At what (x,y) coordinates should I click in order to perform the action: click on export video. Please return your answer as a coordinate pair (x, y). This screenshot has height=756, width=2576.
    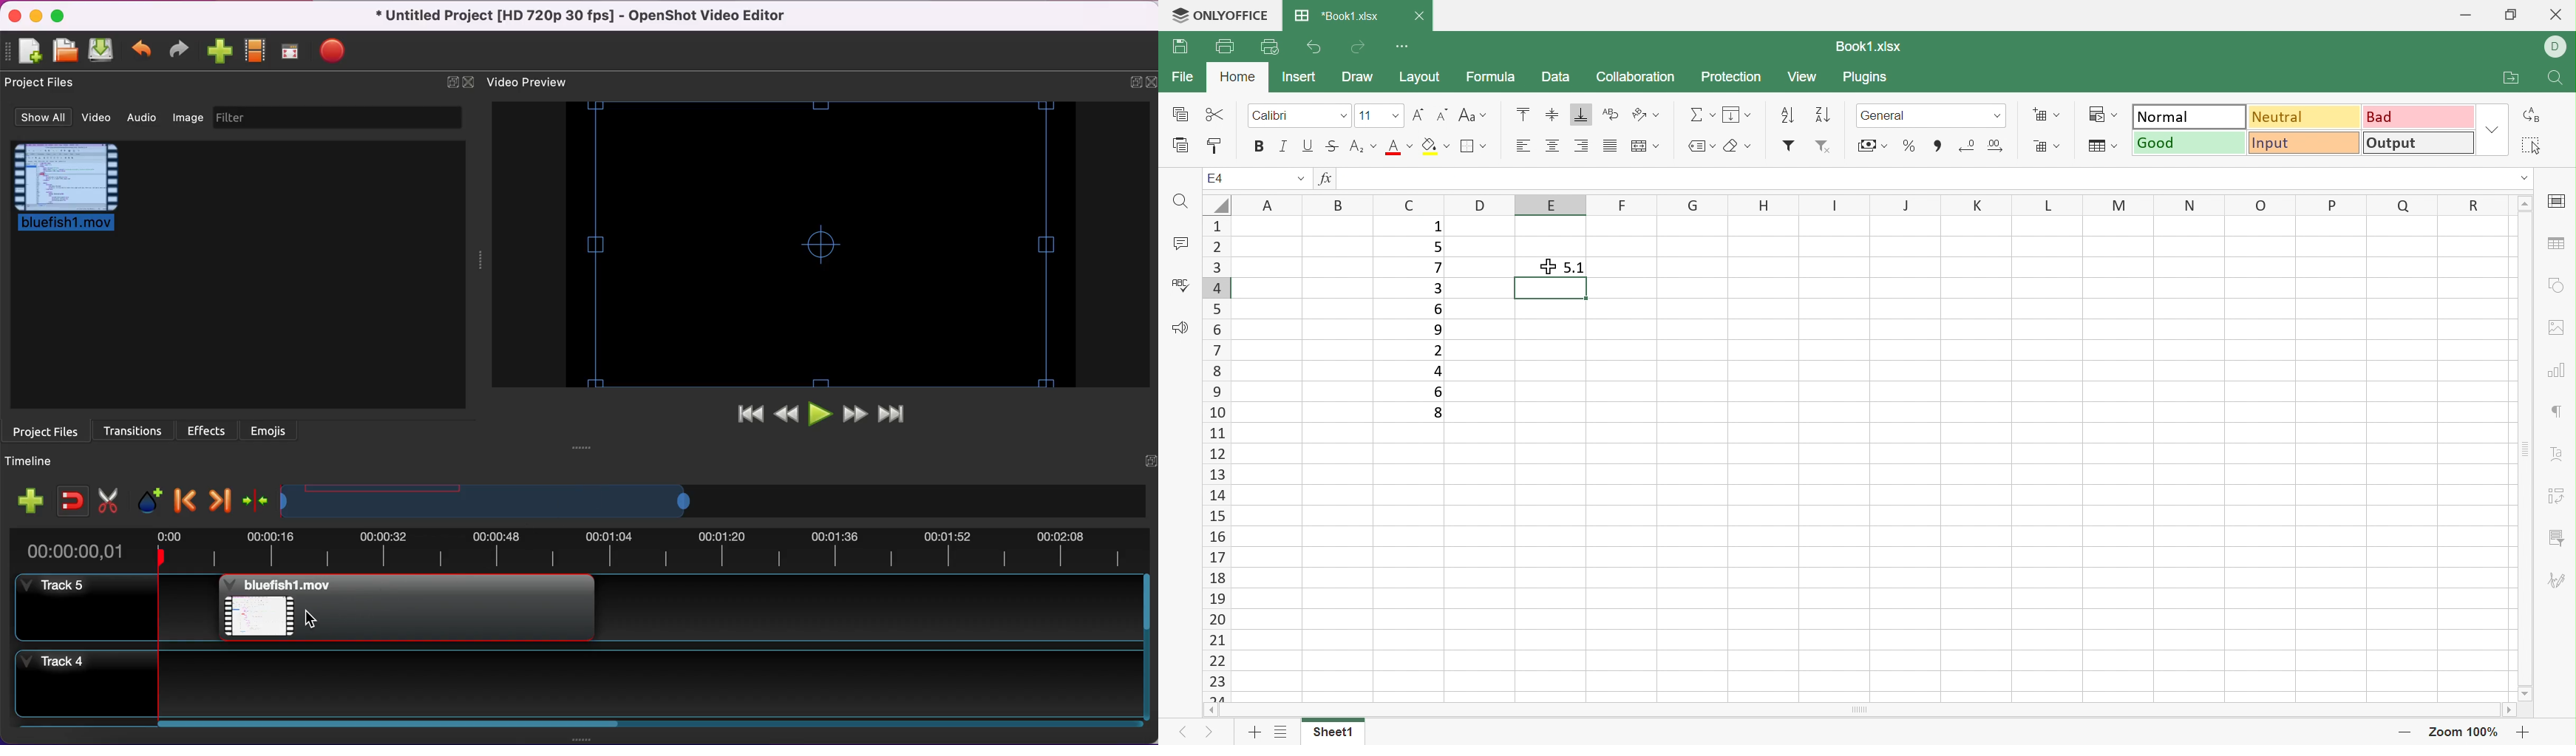
    Looking at the image, I should click on (338, 54).